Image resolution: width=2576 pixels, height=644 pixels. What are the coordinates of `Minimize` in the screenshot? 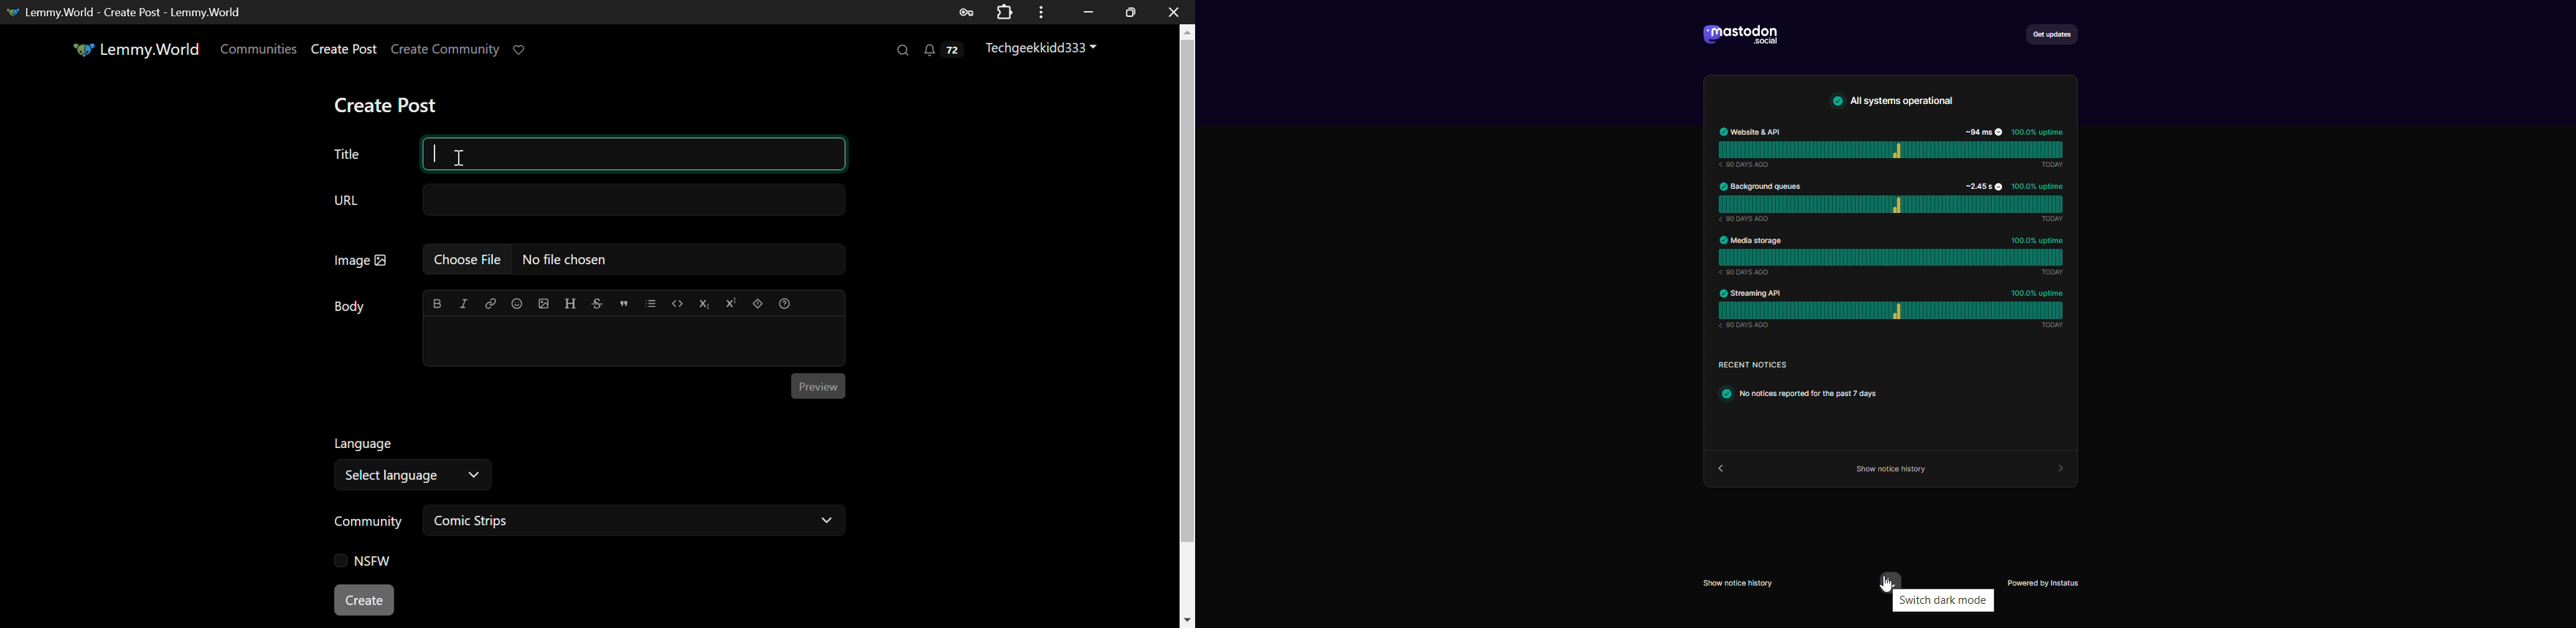 It's located at (1133, 12).